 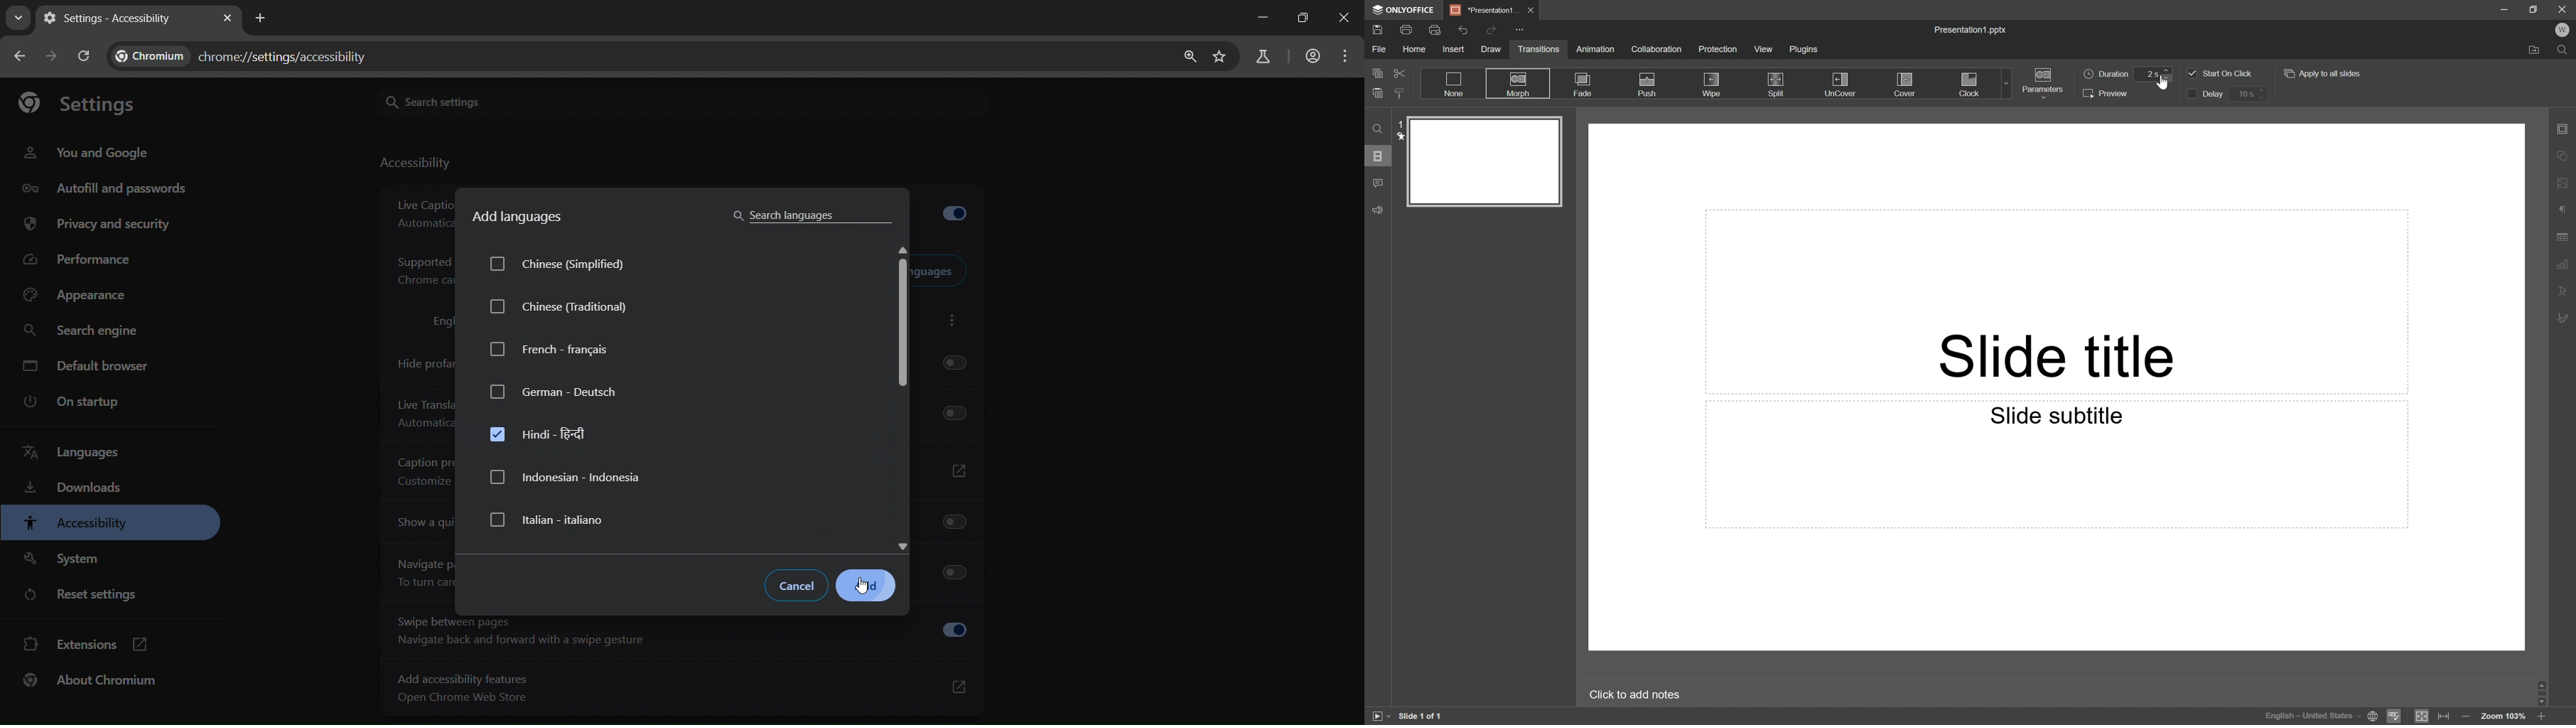 What do you see at coordinates (2043, 81) in the screenshot?
I see `Parameters` at bounding box center [2043, 81].